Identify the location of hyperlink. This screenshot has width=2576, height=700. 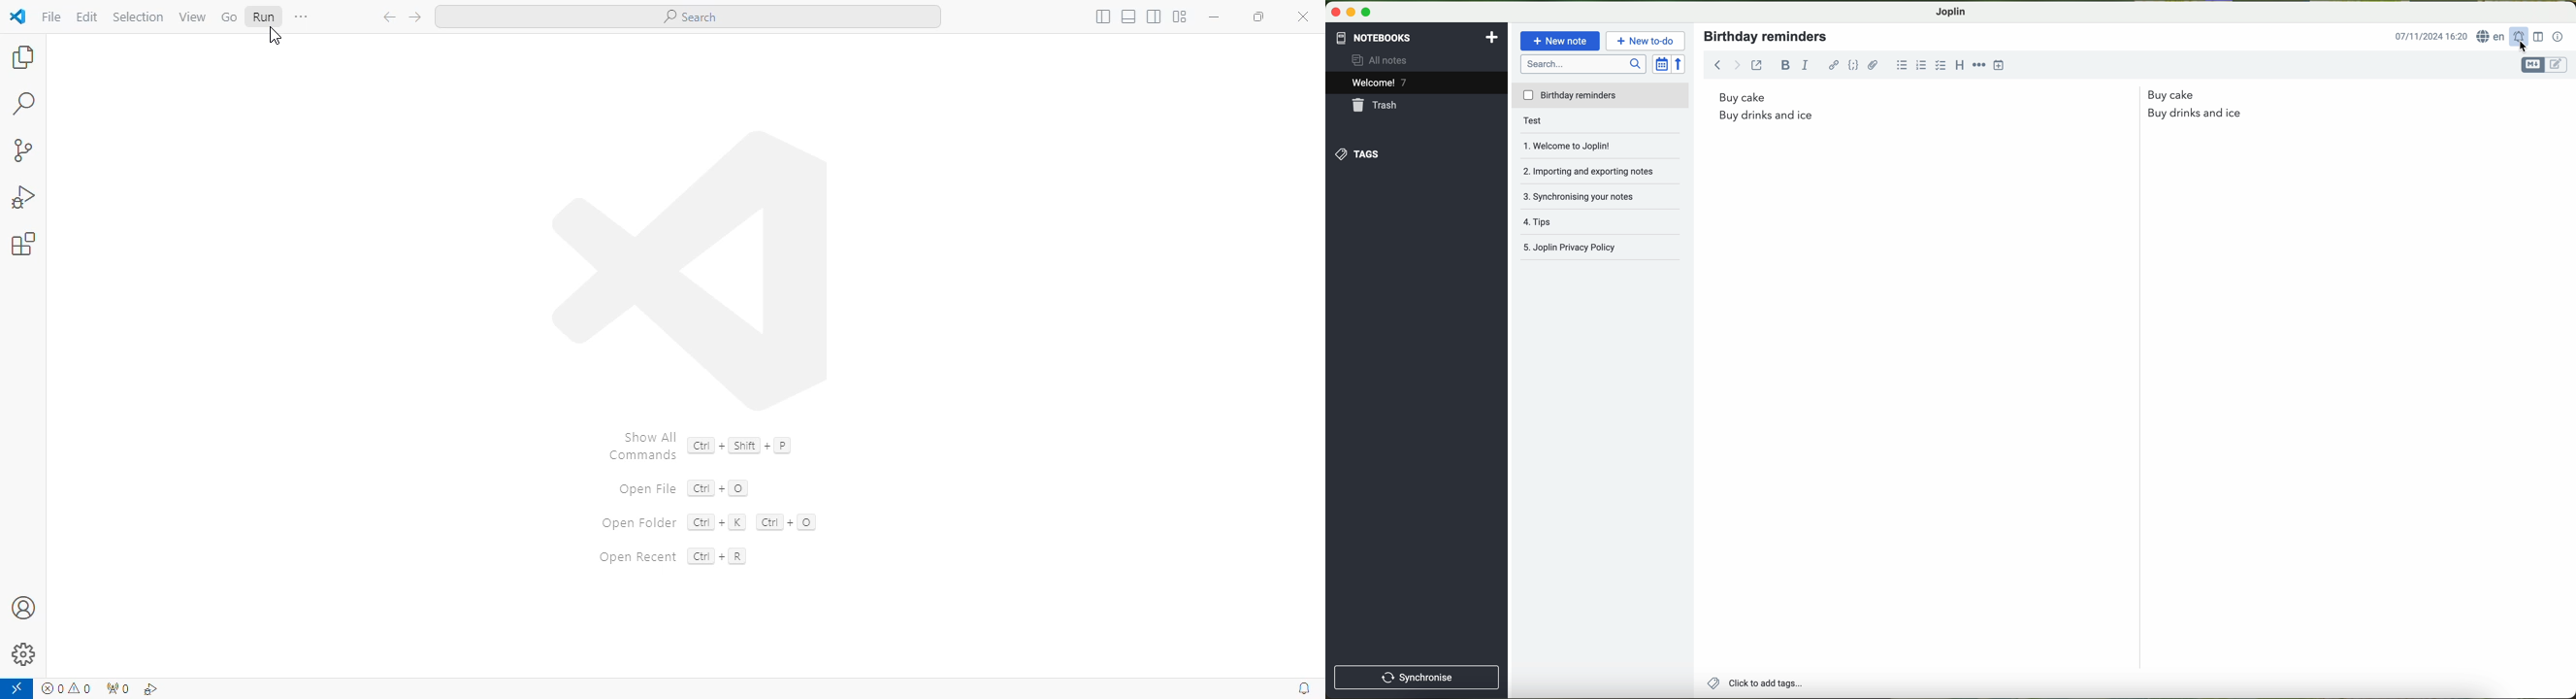
(1831, 66).